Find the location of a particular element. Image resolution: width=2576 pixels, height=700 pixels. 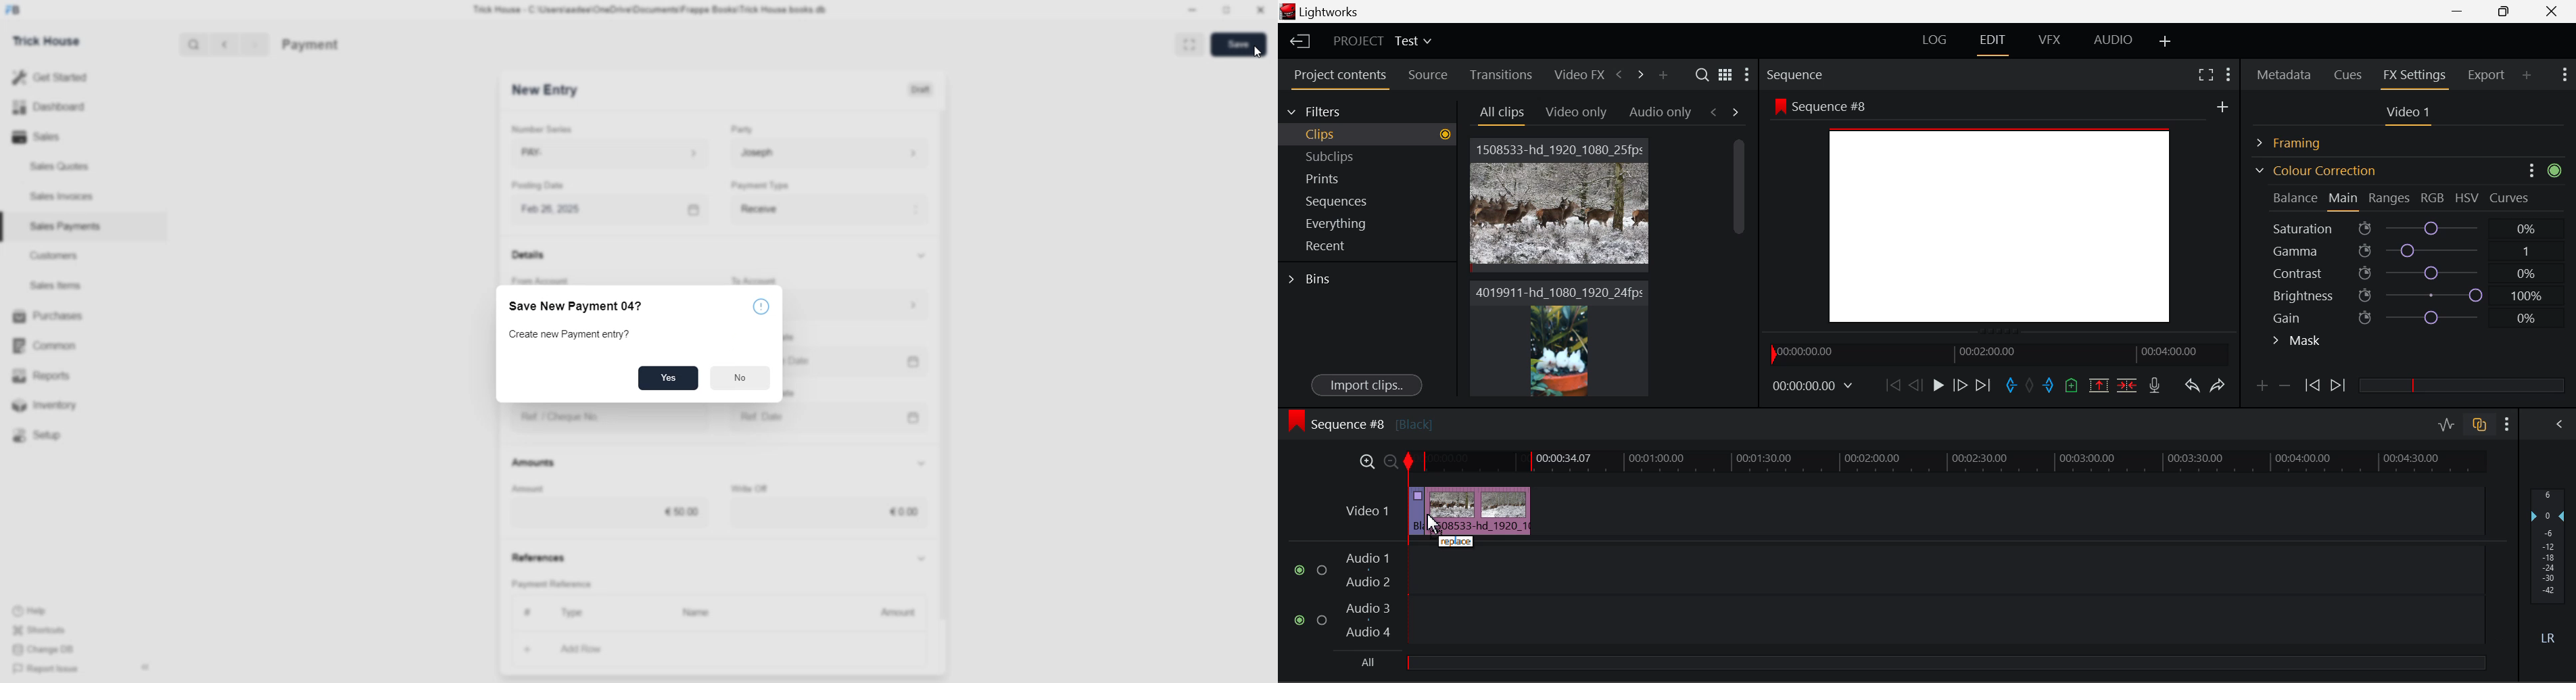

Ranges is located at coordinates (2389, 199).